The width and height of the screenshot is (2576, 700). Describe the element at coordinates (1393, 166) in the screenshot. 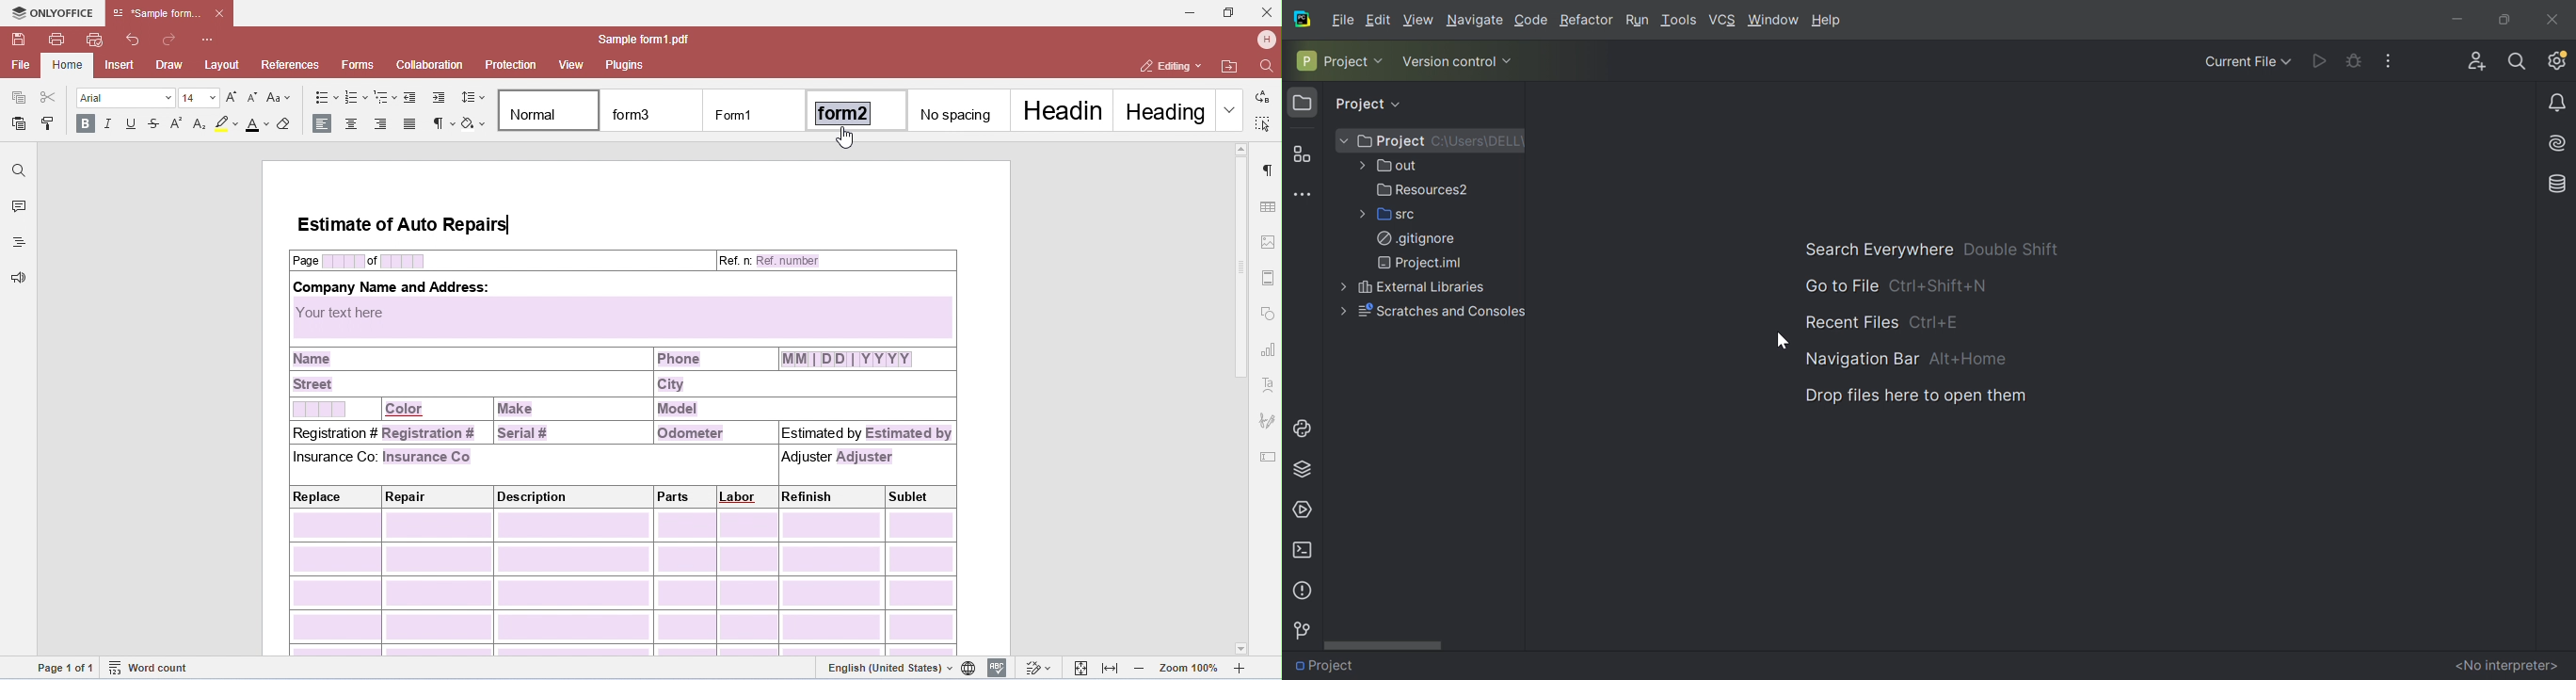

I see `out` at that location.